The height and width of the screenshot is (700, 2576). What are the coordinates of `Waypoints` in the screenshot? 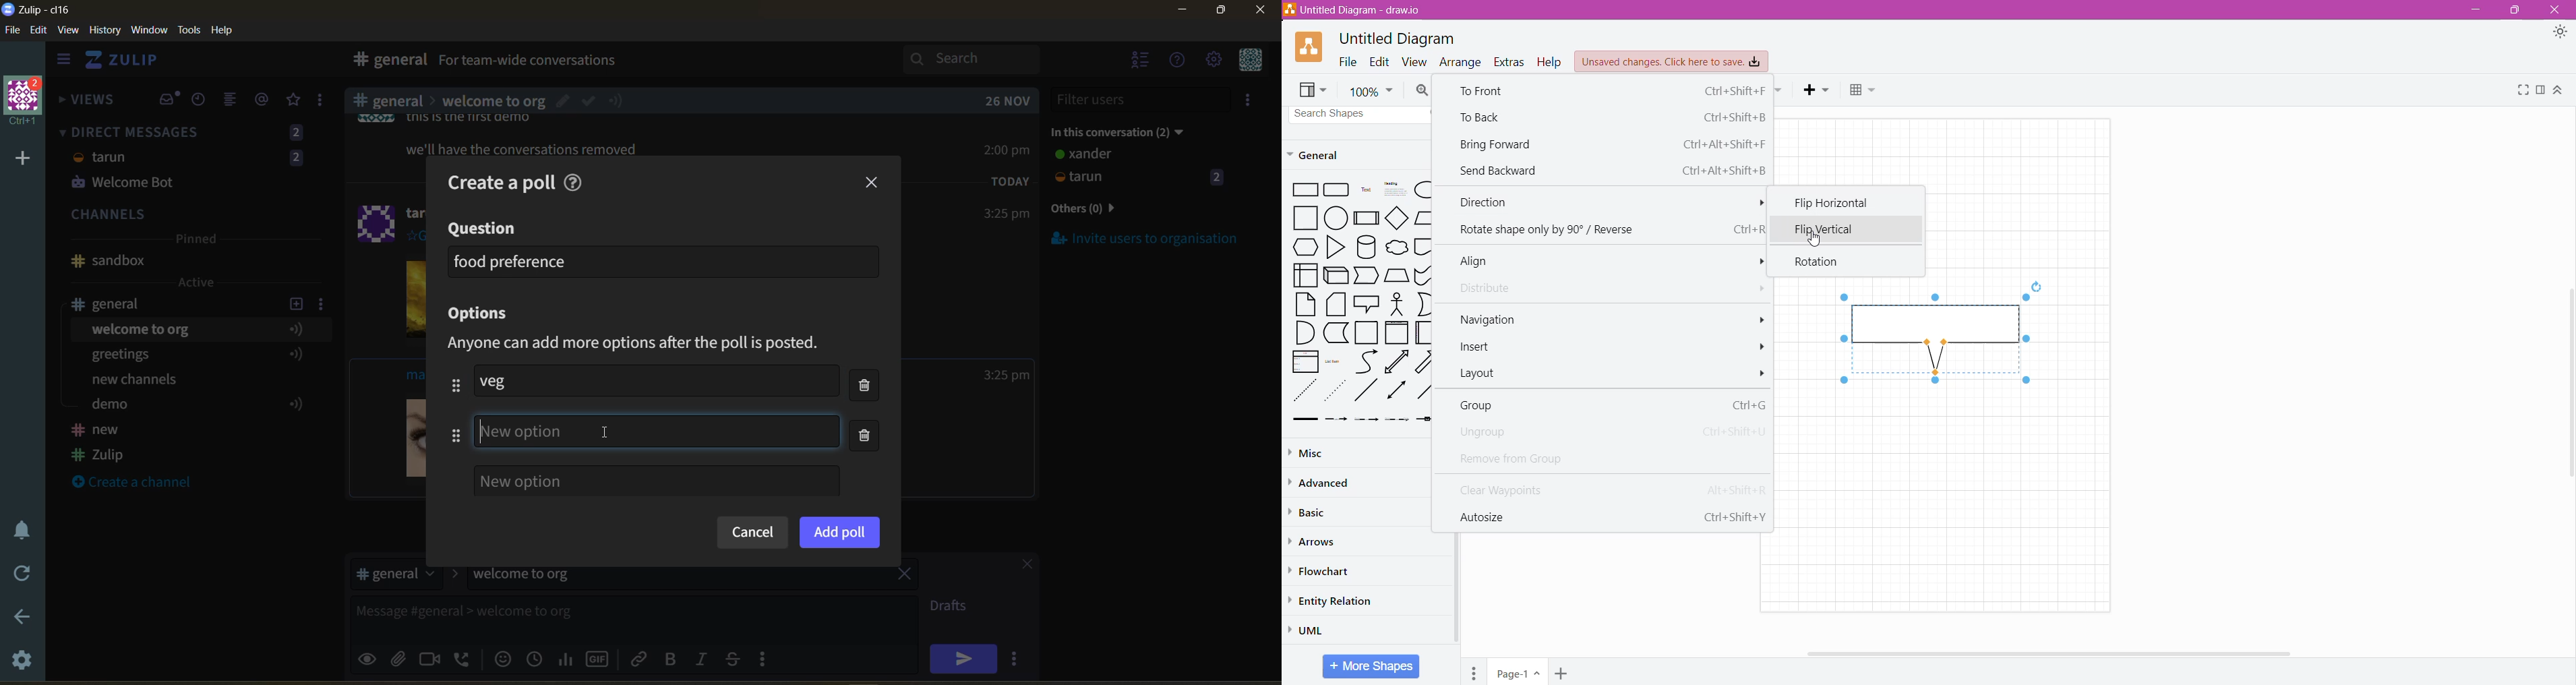 It's located at (1780, 91).